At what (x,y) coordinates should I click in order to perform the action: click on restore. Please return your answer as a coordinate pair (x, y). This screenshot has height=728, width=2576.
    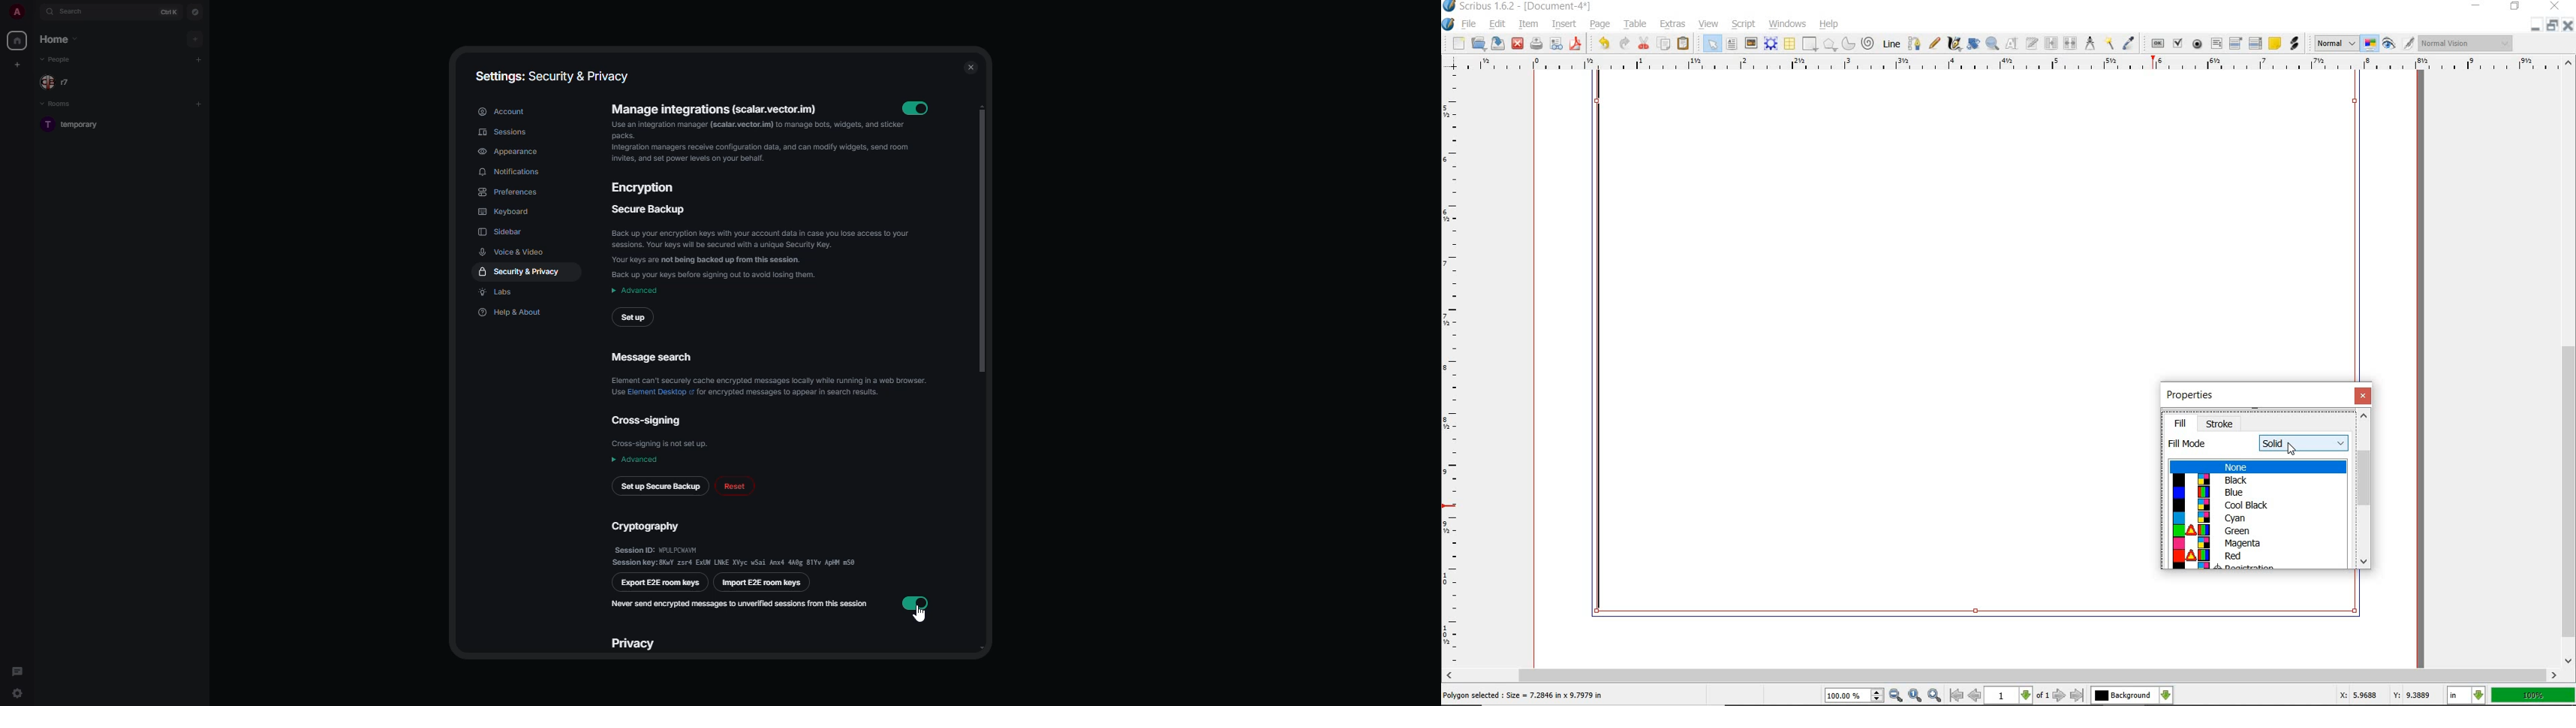
    Looking at the image, I should click on (2515, 7).